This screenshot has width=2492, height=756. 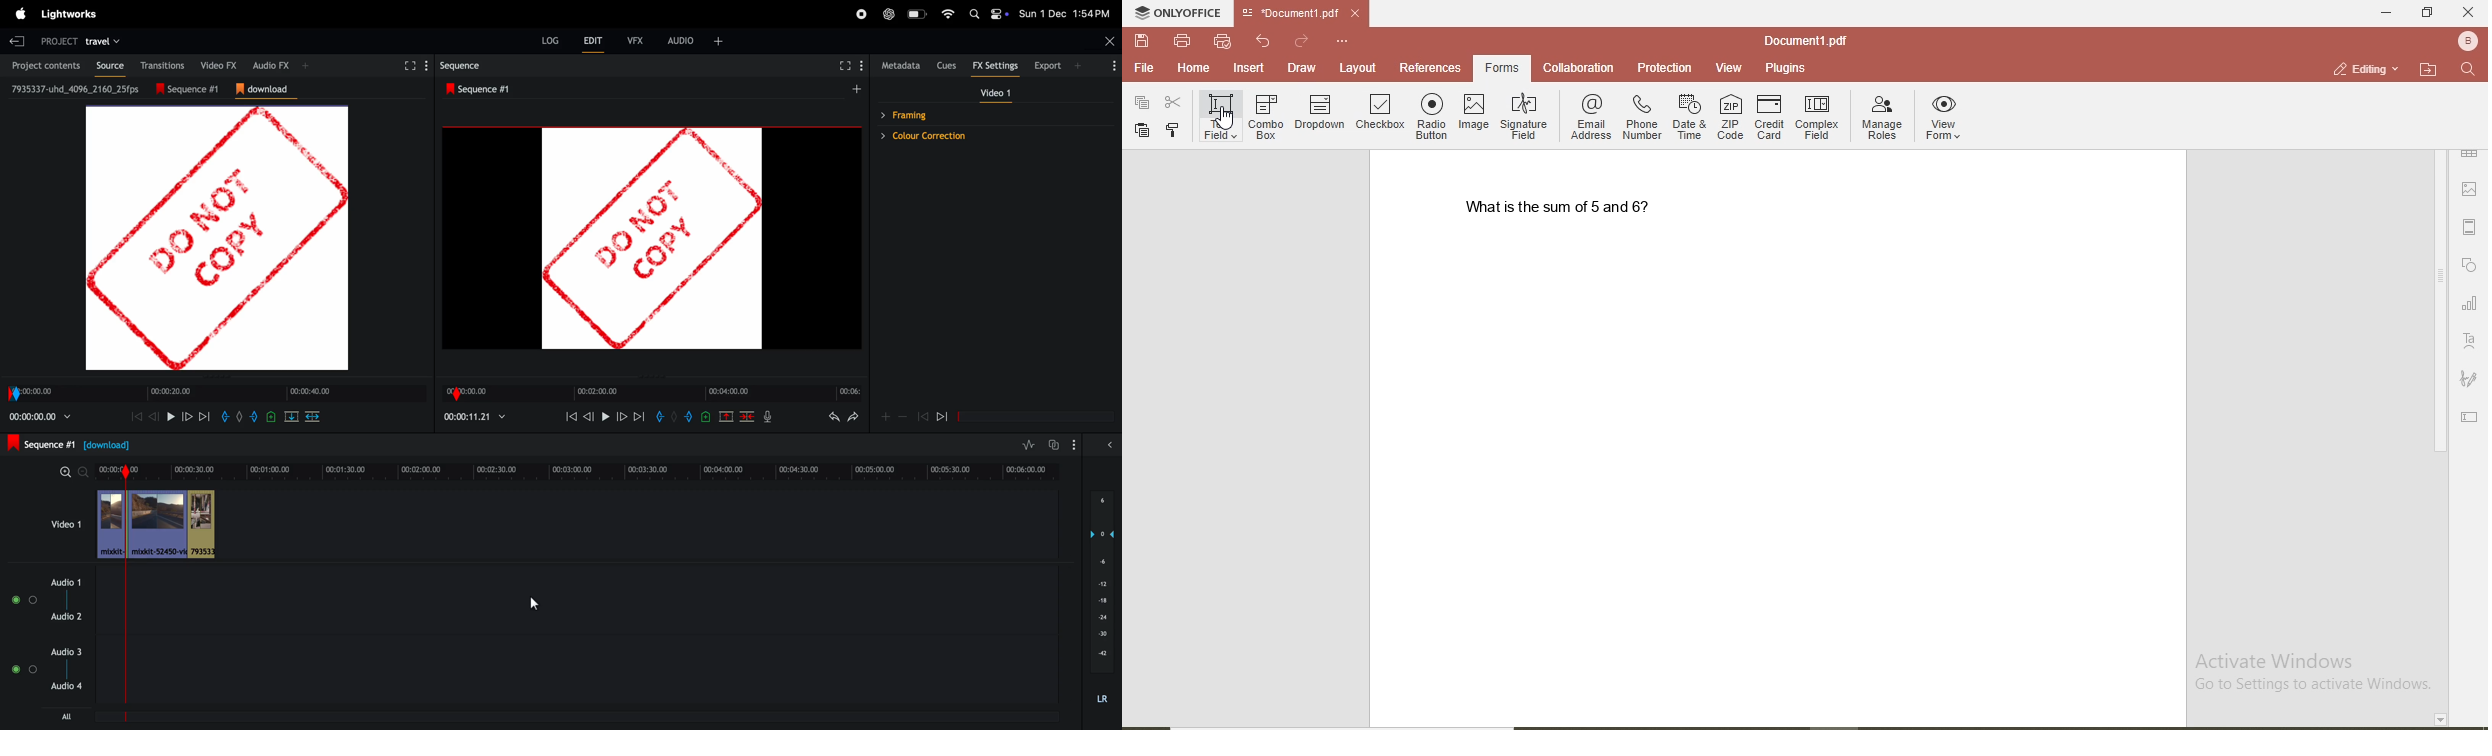 I want to click on cues, so click(x=948, y=66).